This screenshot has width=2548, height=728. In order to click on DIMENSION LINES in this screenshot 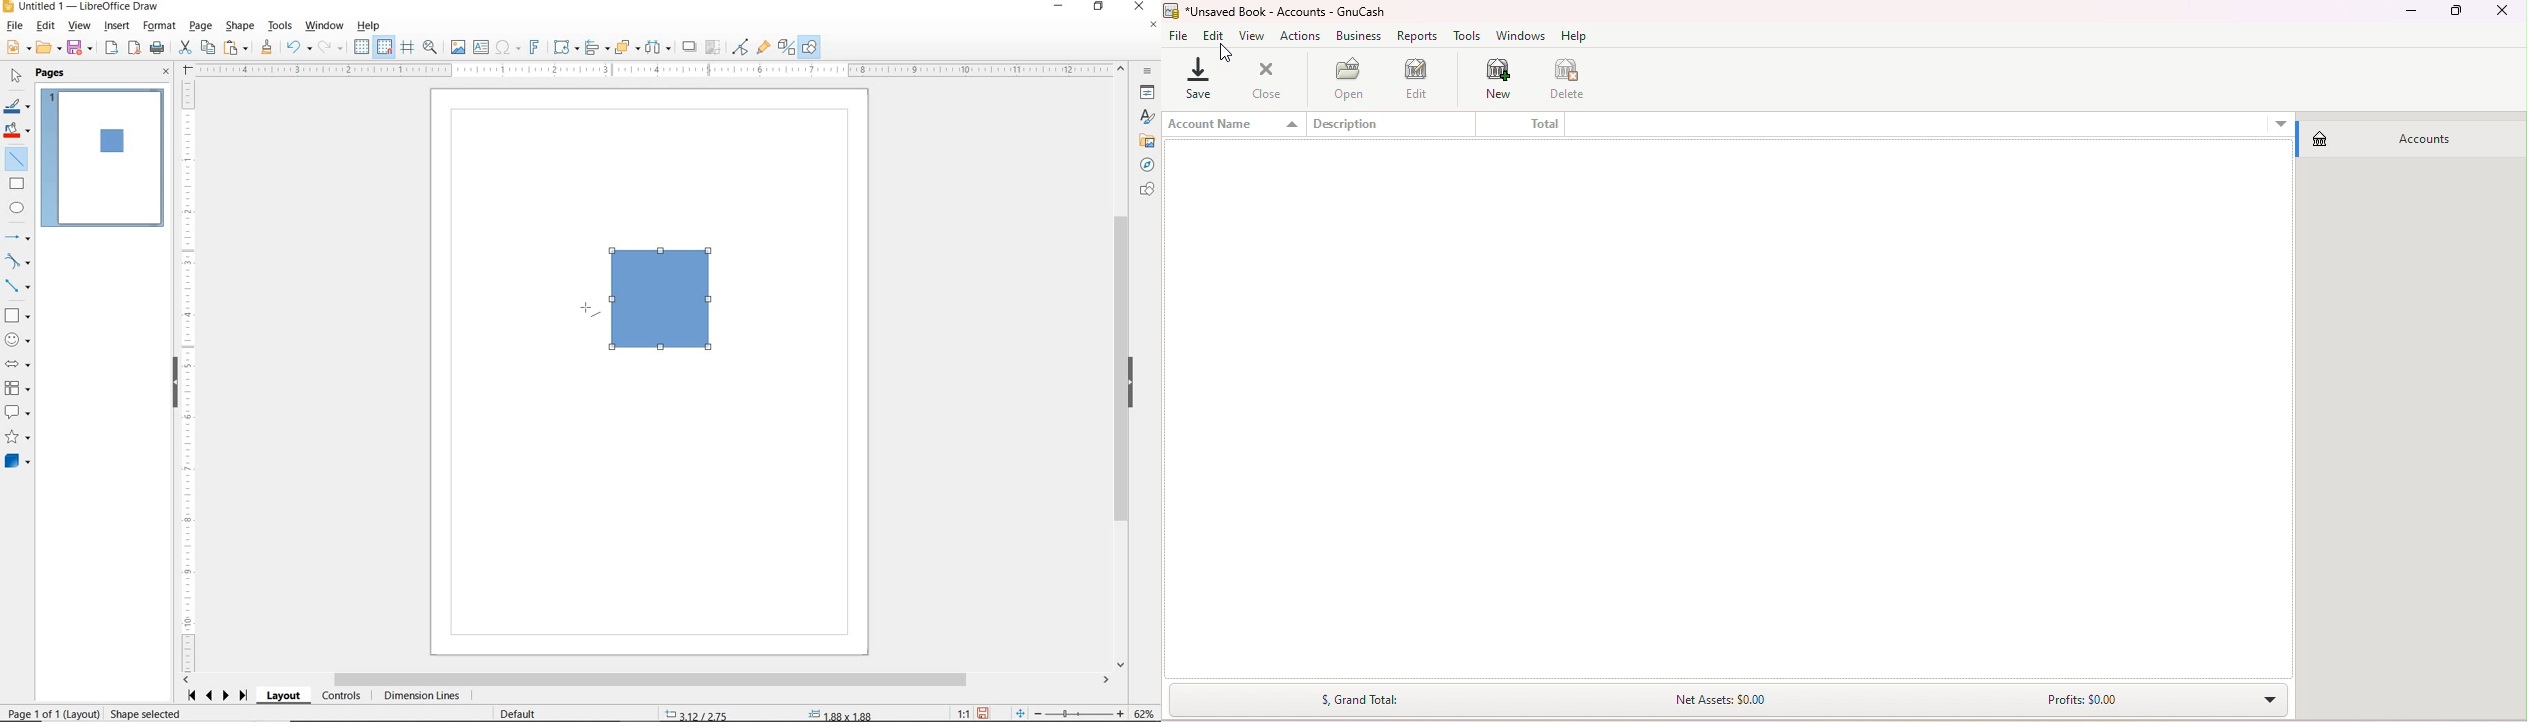, I will do `click(421, 696)`.